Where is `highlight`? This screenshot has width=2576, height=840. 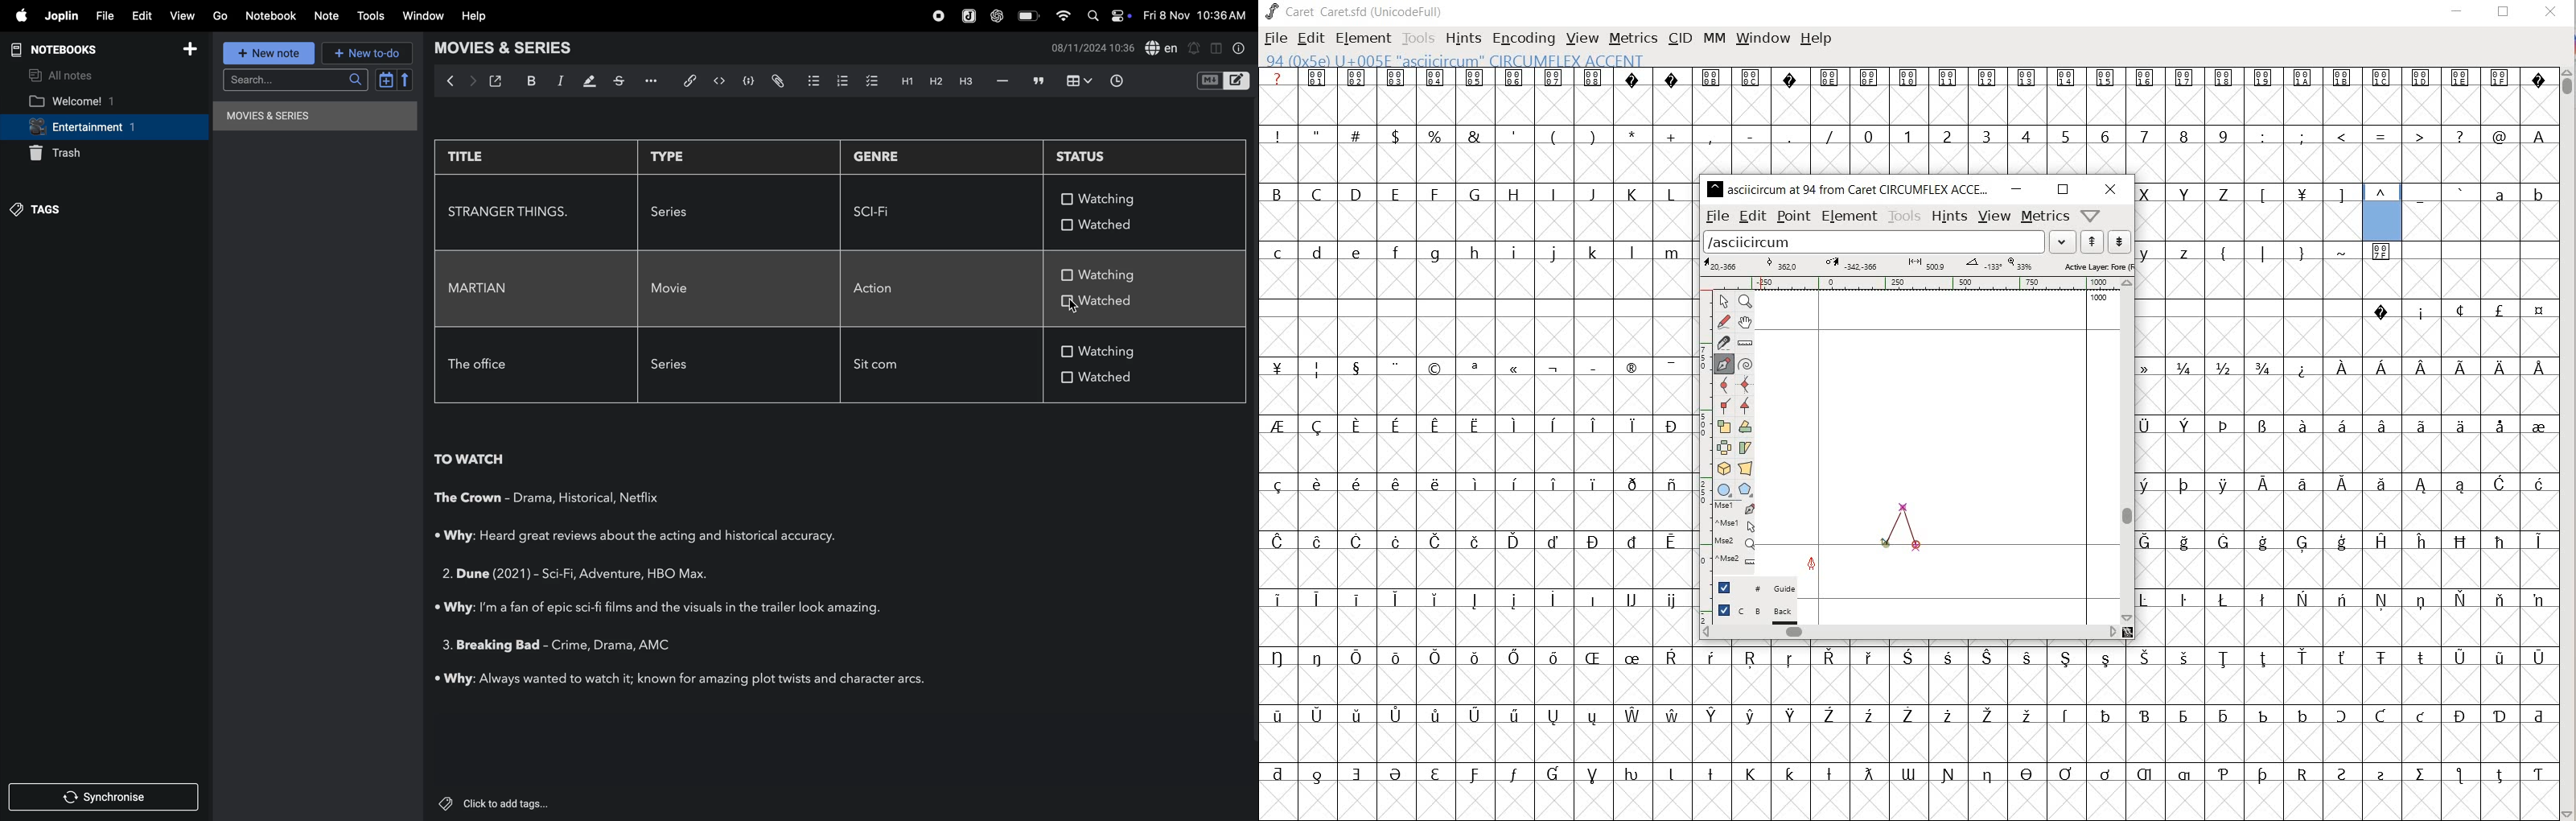
highlight is located at coordinates (590, 81).